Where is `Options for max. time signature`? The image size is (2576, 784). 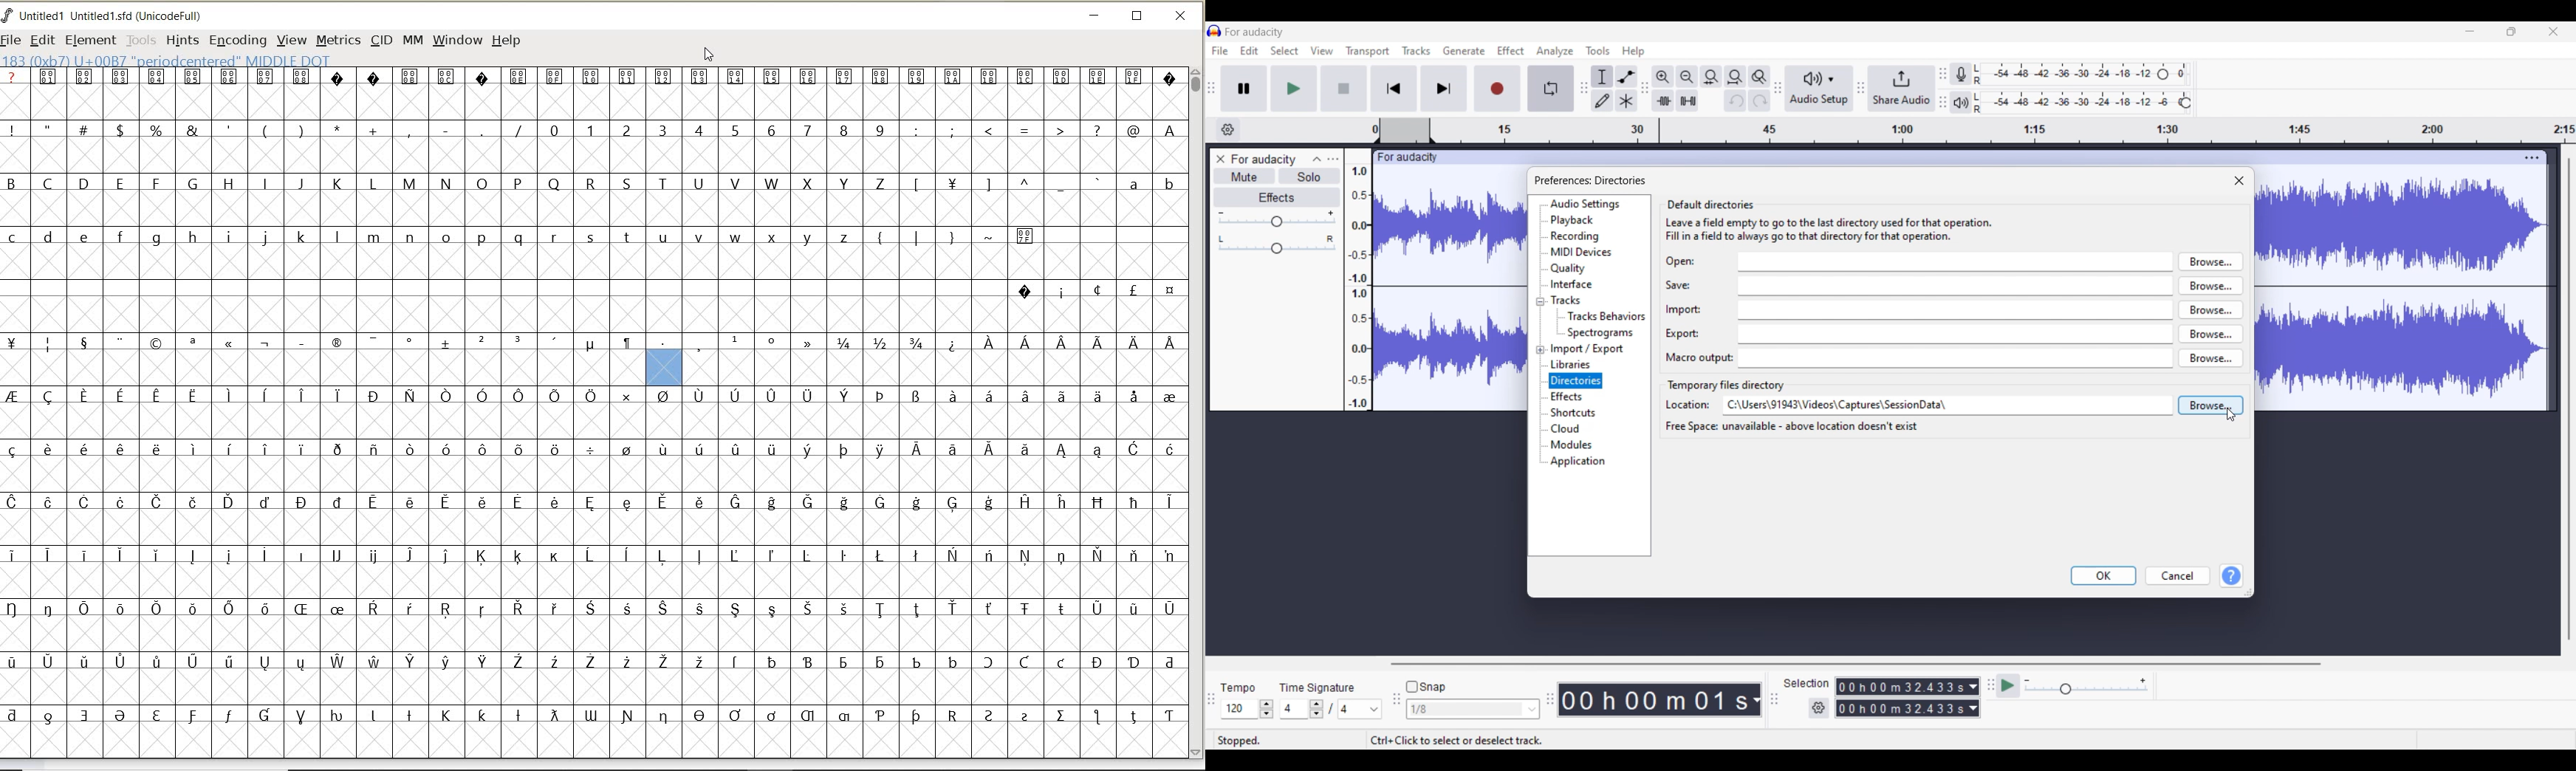
Options for max. time signature is located at coordinates (1360, 709).